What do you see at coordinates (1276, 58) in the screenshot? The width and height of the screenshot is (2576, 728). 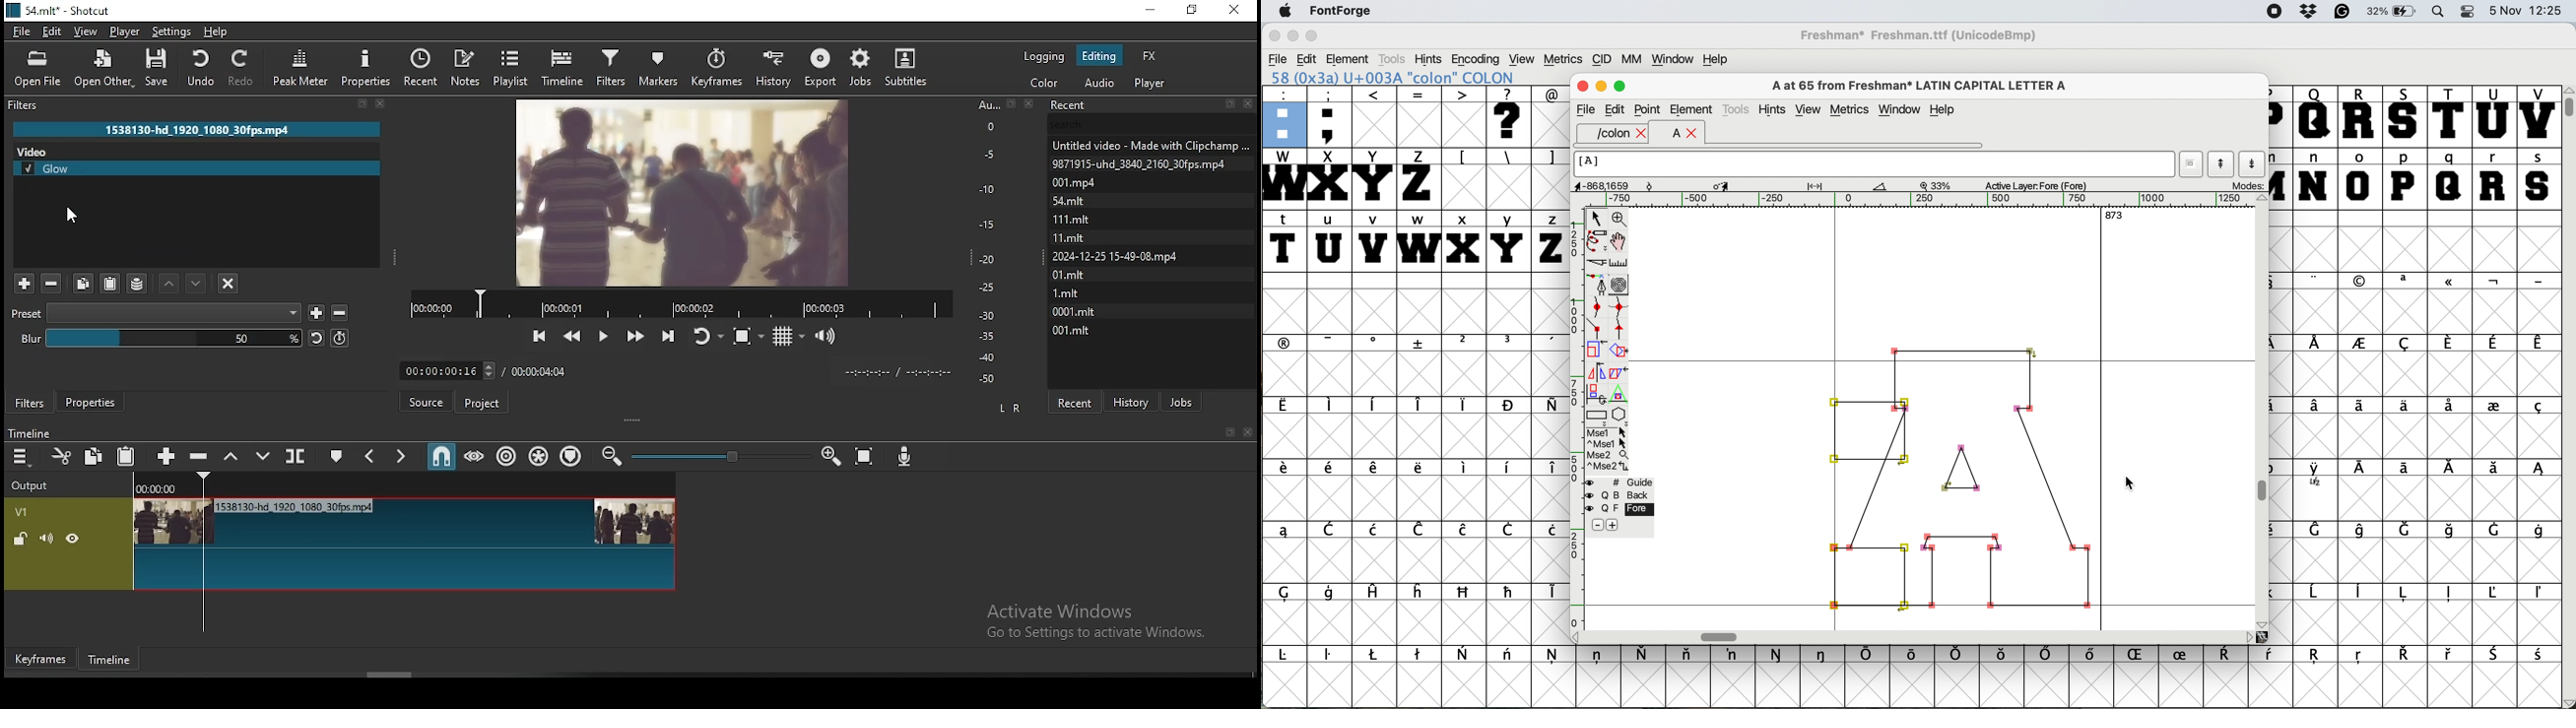 I see `file` at bounding box center [1276, 58].